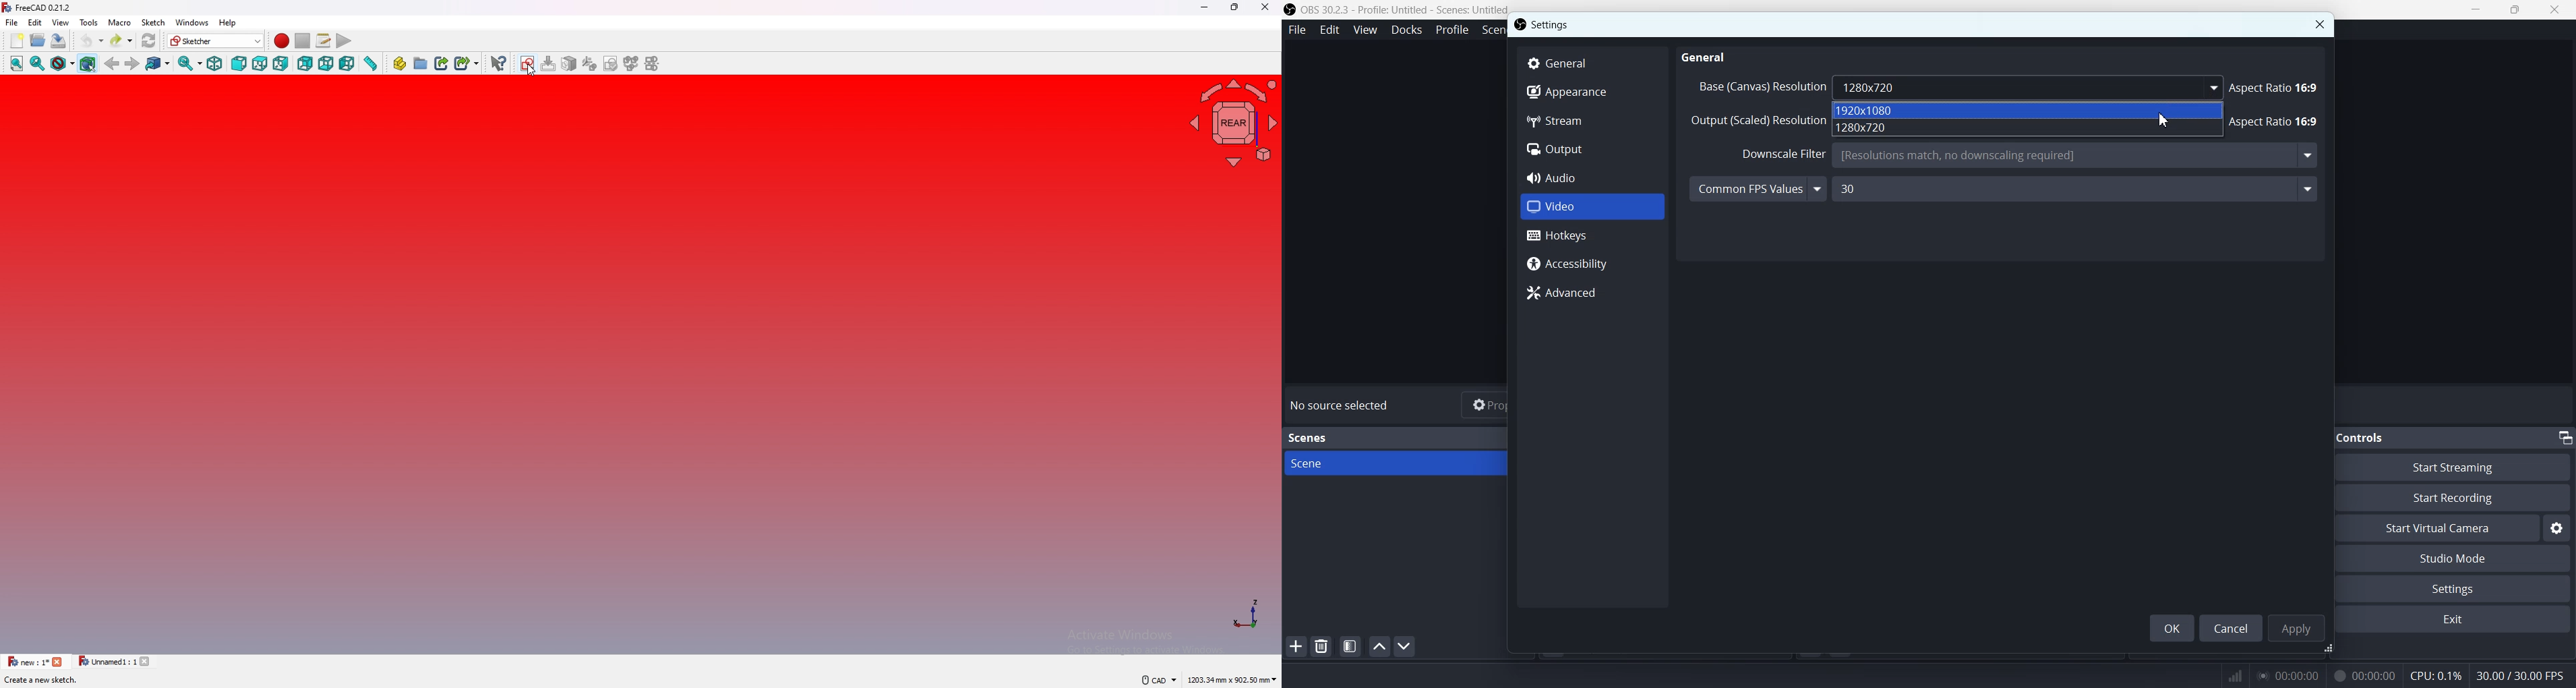  What do you see at coordinates (281, 63) in the screenshot?
I see `right` at bounding box center [281, 63].